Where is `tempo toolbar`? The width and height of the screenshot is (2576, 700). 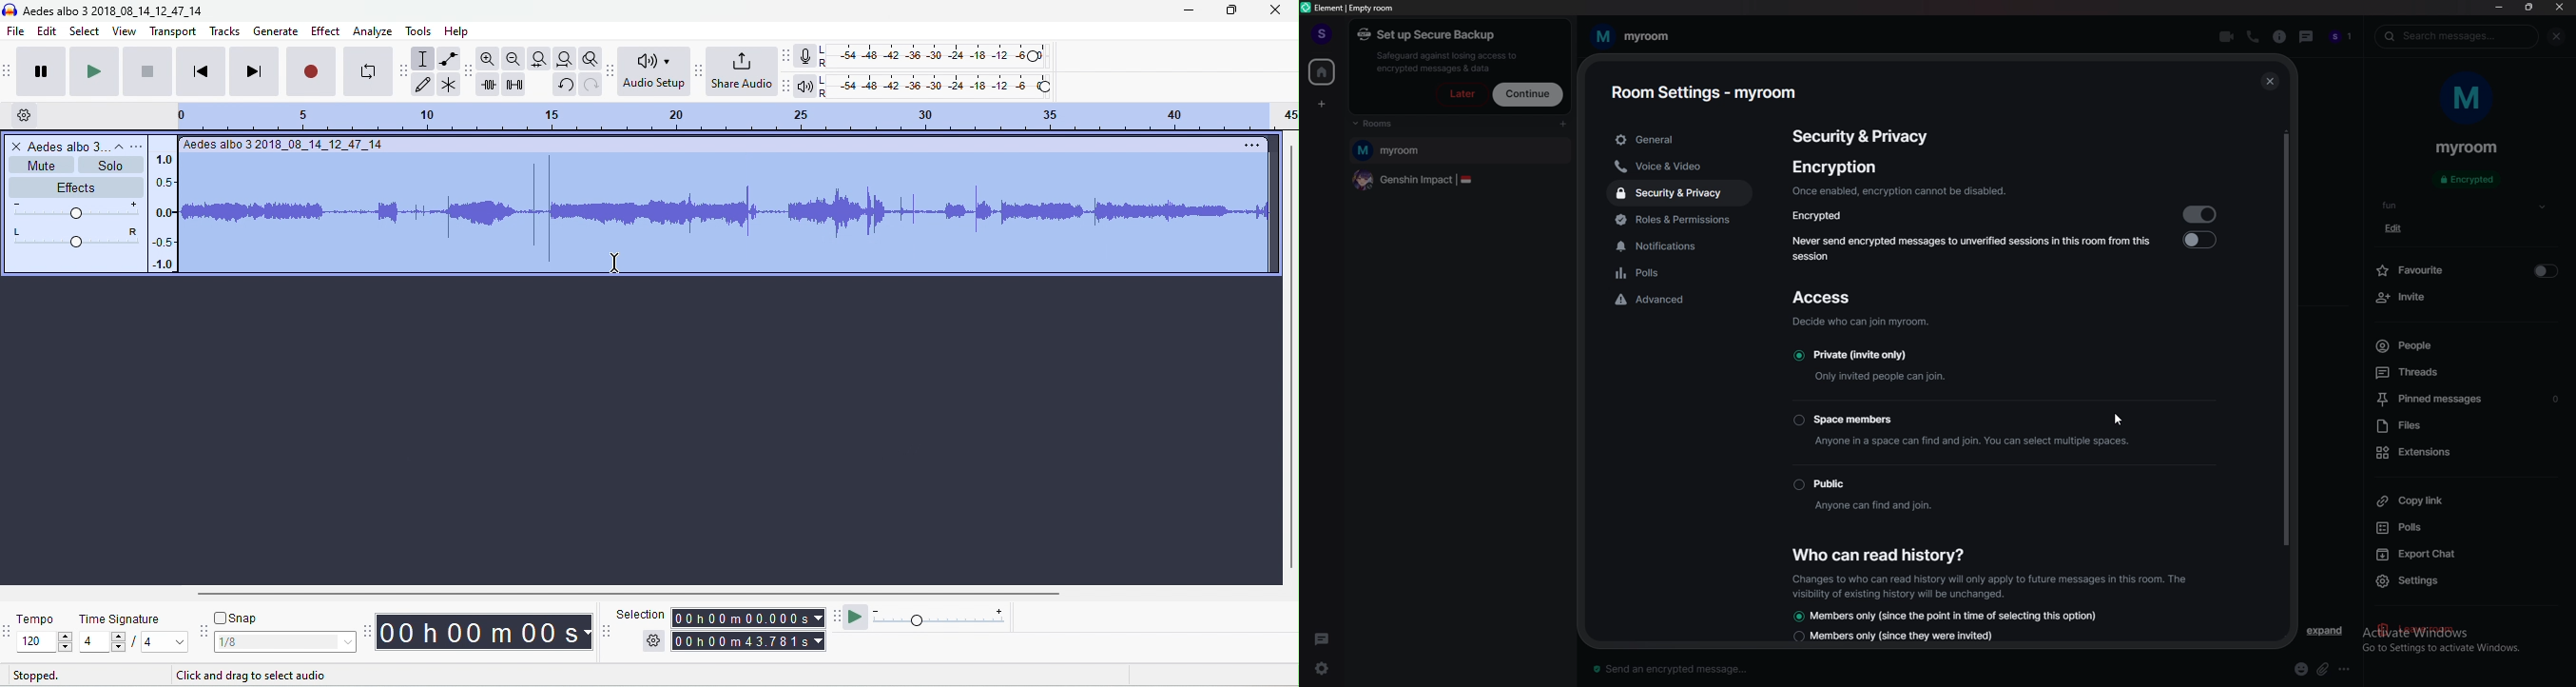 tempo toolbar is located at coordinates (9, 630).